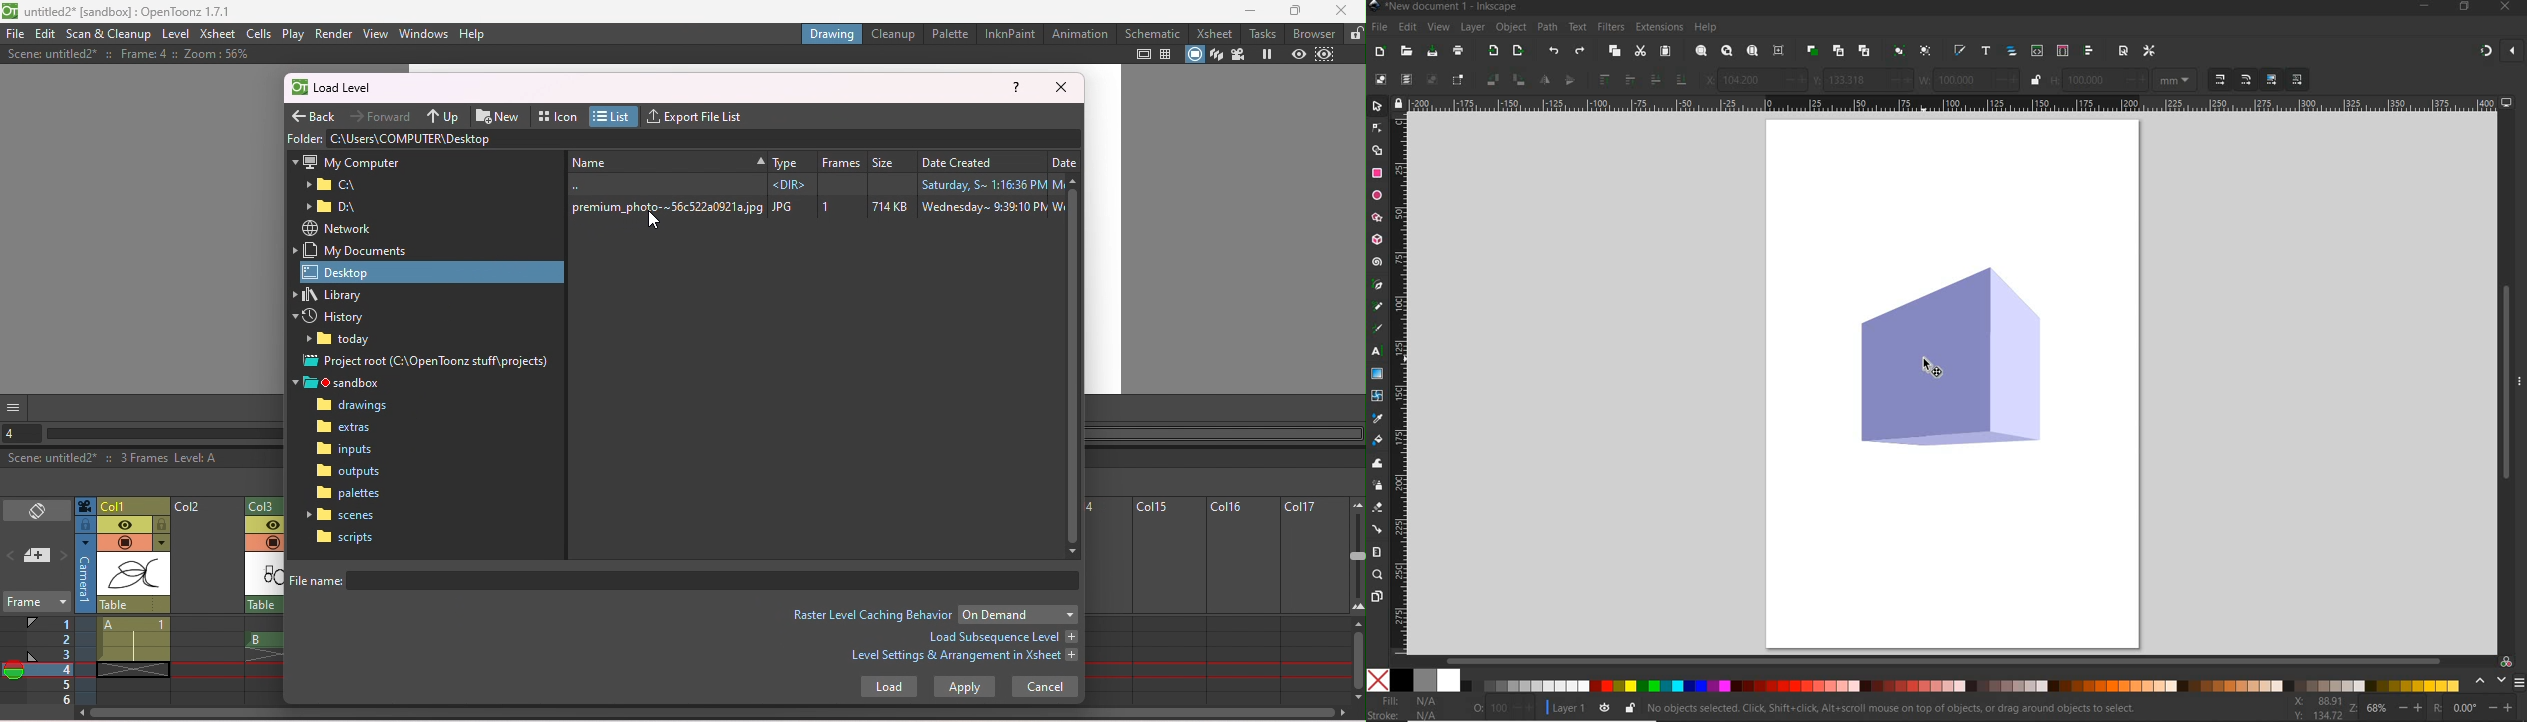 The image size is (2548, 728). I want to click on EXTENSIONS, so click(1658, 28).